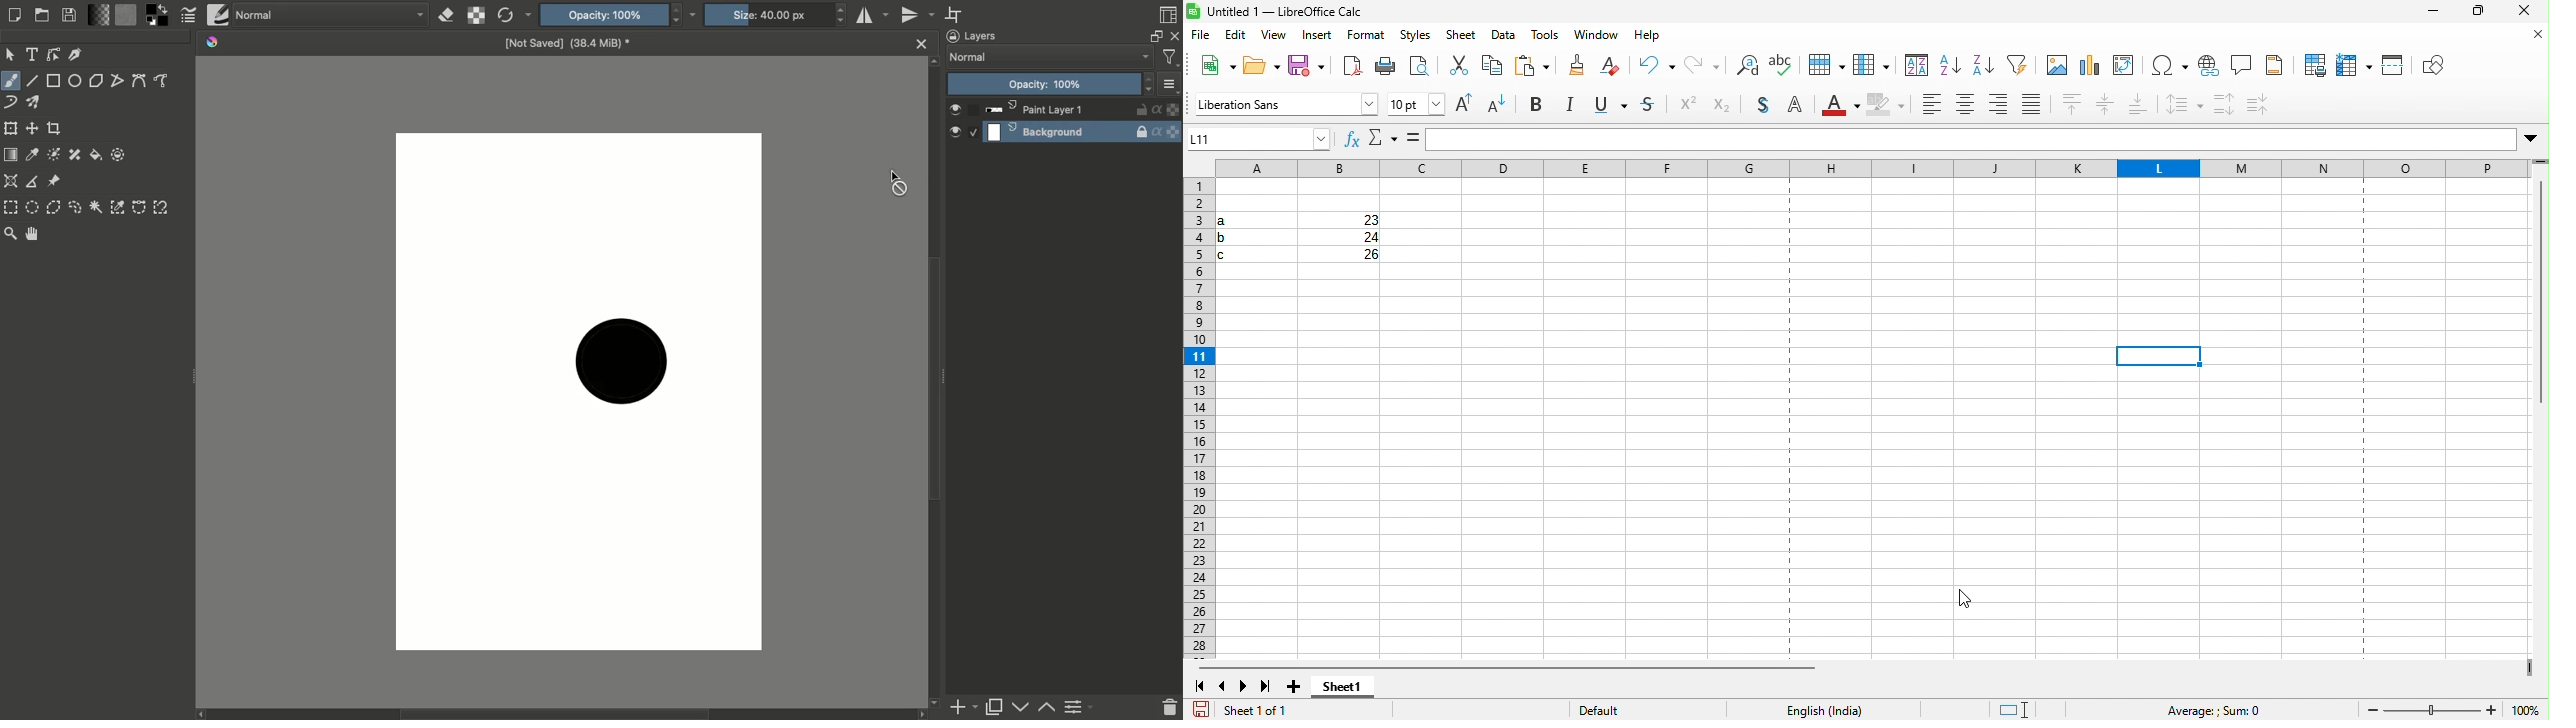 This screenshot has height=728, width=2576. Describe the element at coordinates (1703, 67) in the screenshot. I see `find and replace` at that location.